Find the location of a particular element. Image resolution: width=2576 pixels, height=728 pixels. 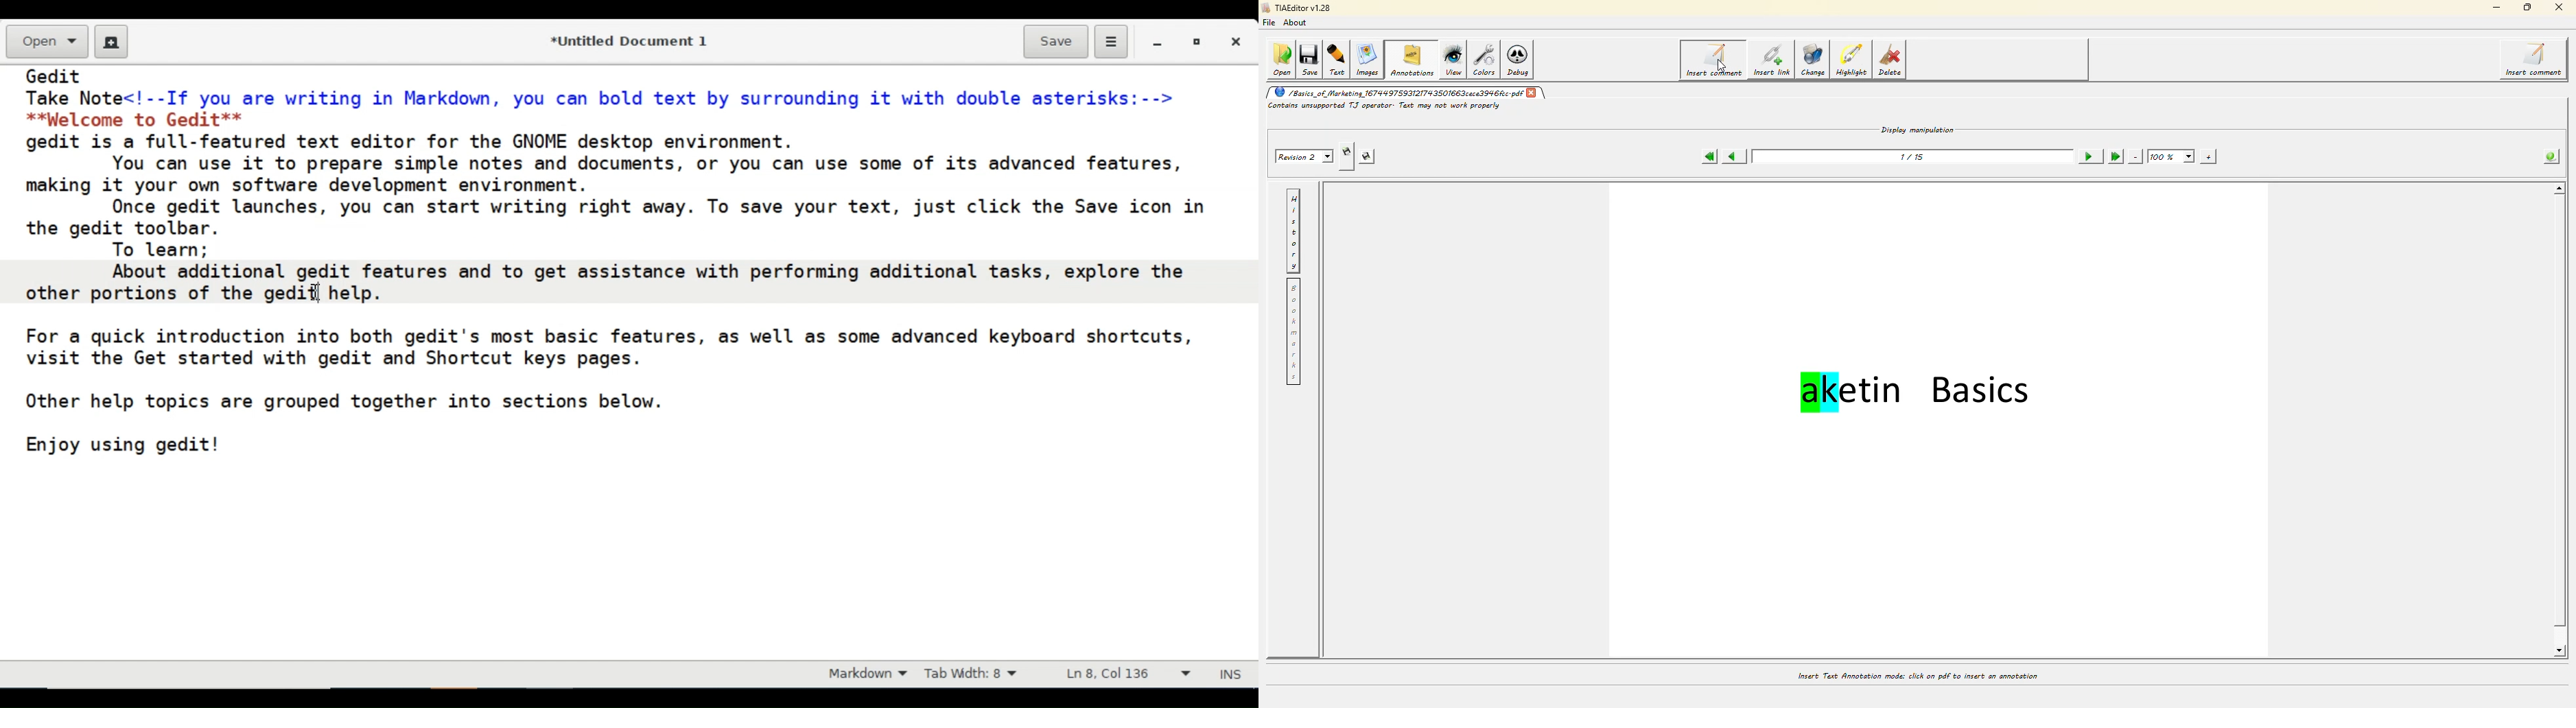

cursor is located at coordinates (1722, 66).